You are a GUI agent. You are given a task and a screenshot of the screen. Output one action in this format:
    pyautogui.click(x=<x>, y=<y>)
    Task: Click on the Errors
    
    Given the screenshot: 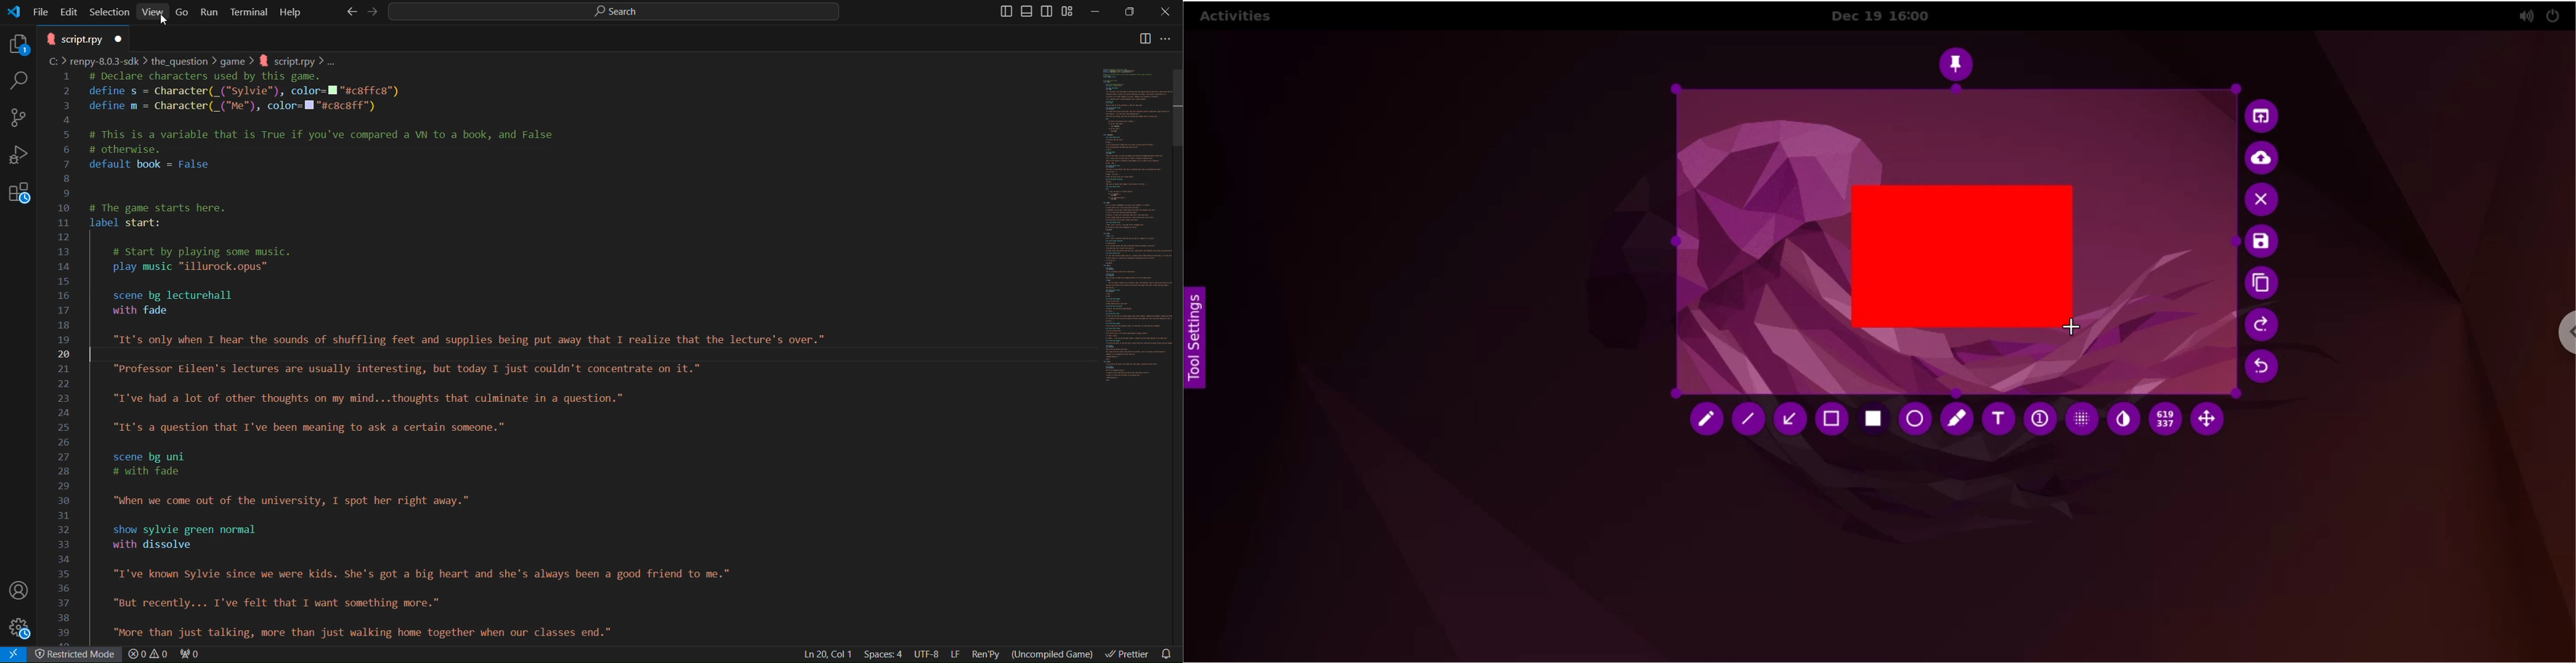 What is the action you would take?
    pyautogui.click(x=166, y=655)
    